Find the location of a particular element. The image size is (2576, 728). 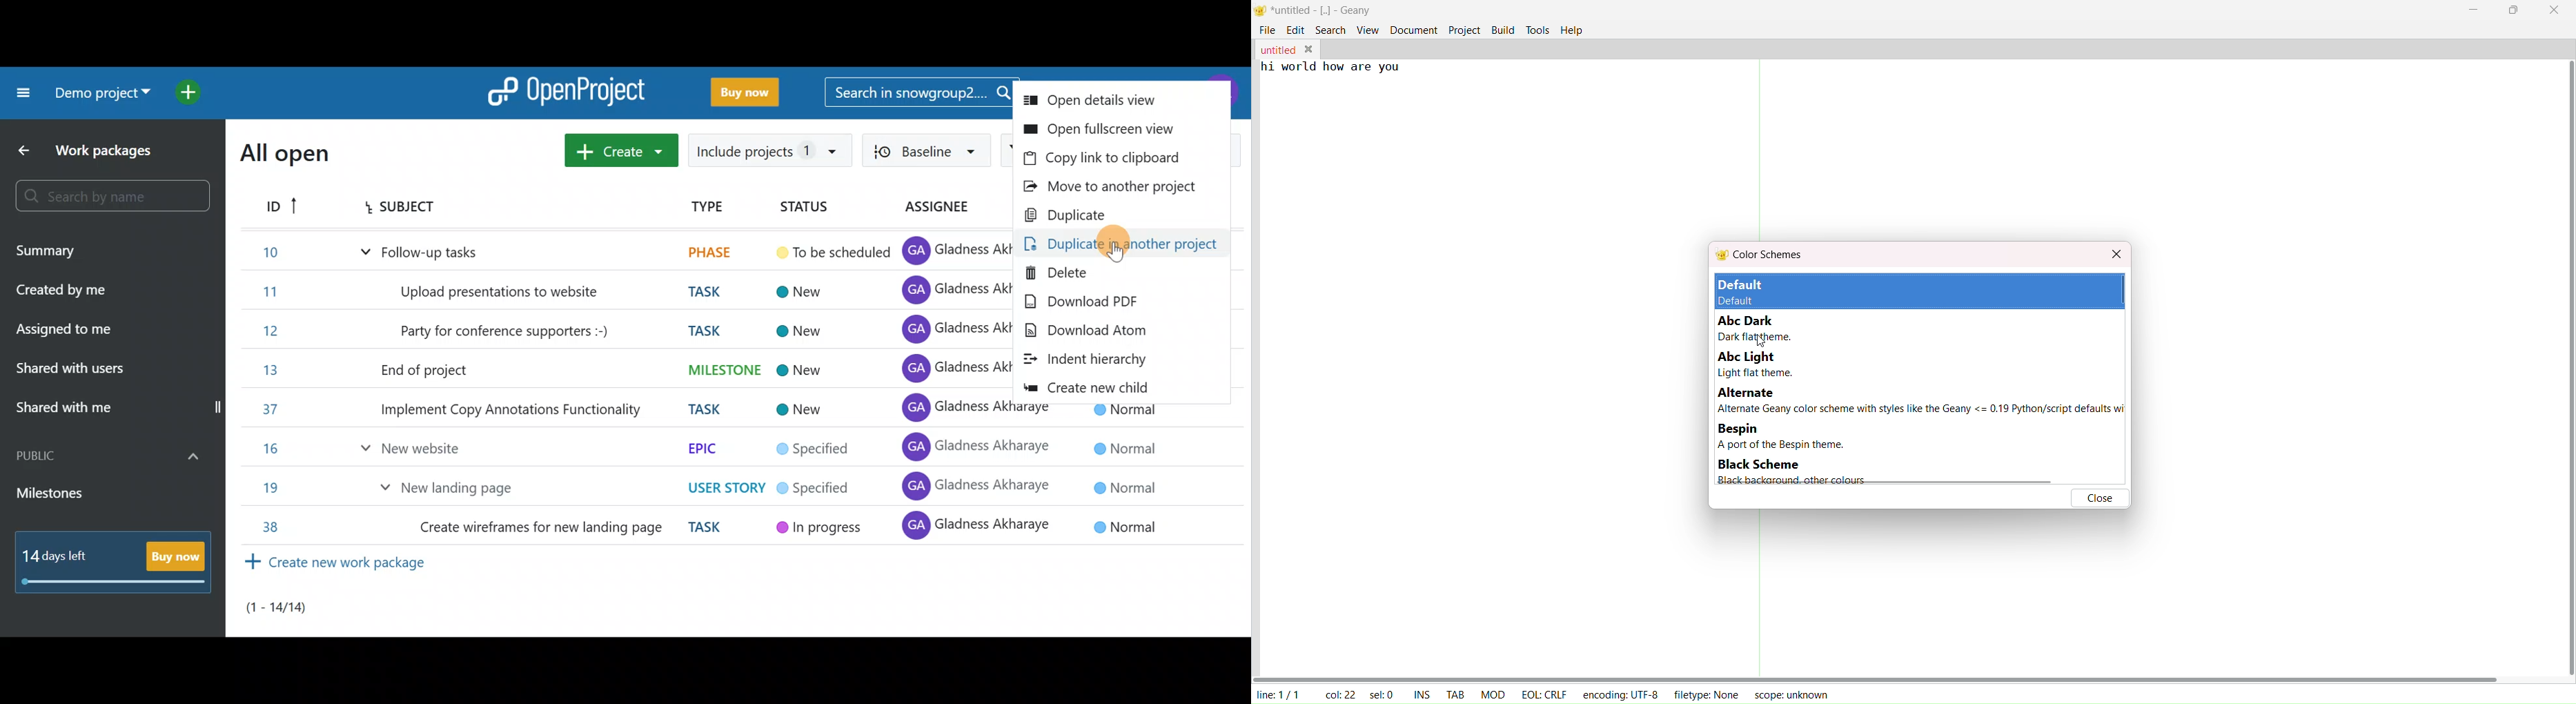

Subject is located at coordinates (414, 208).